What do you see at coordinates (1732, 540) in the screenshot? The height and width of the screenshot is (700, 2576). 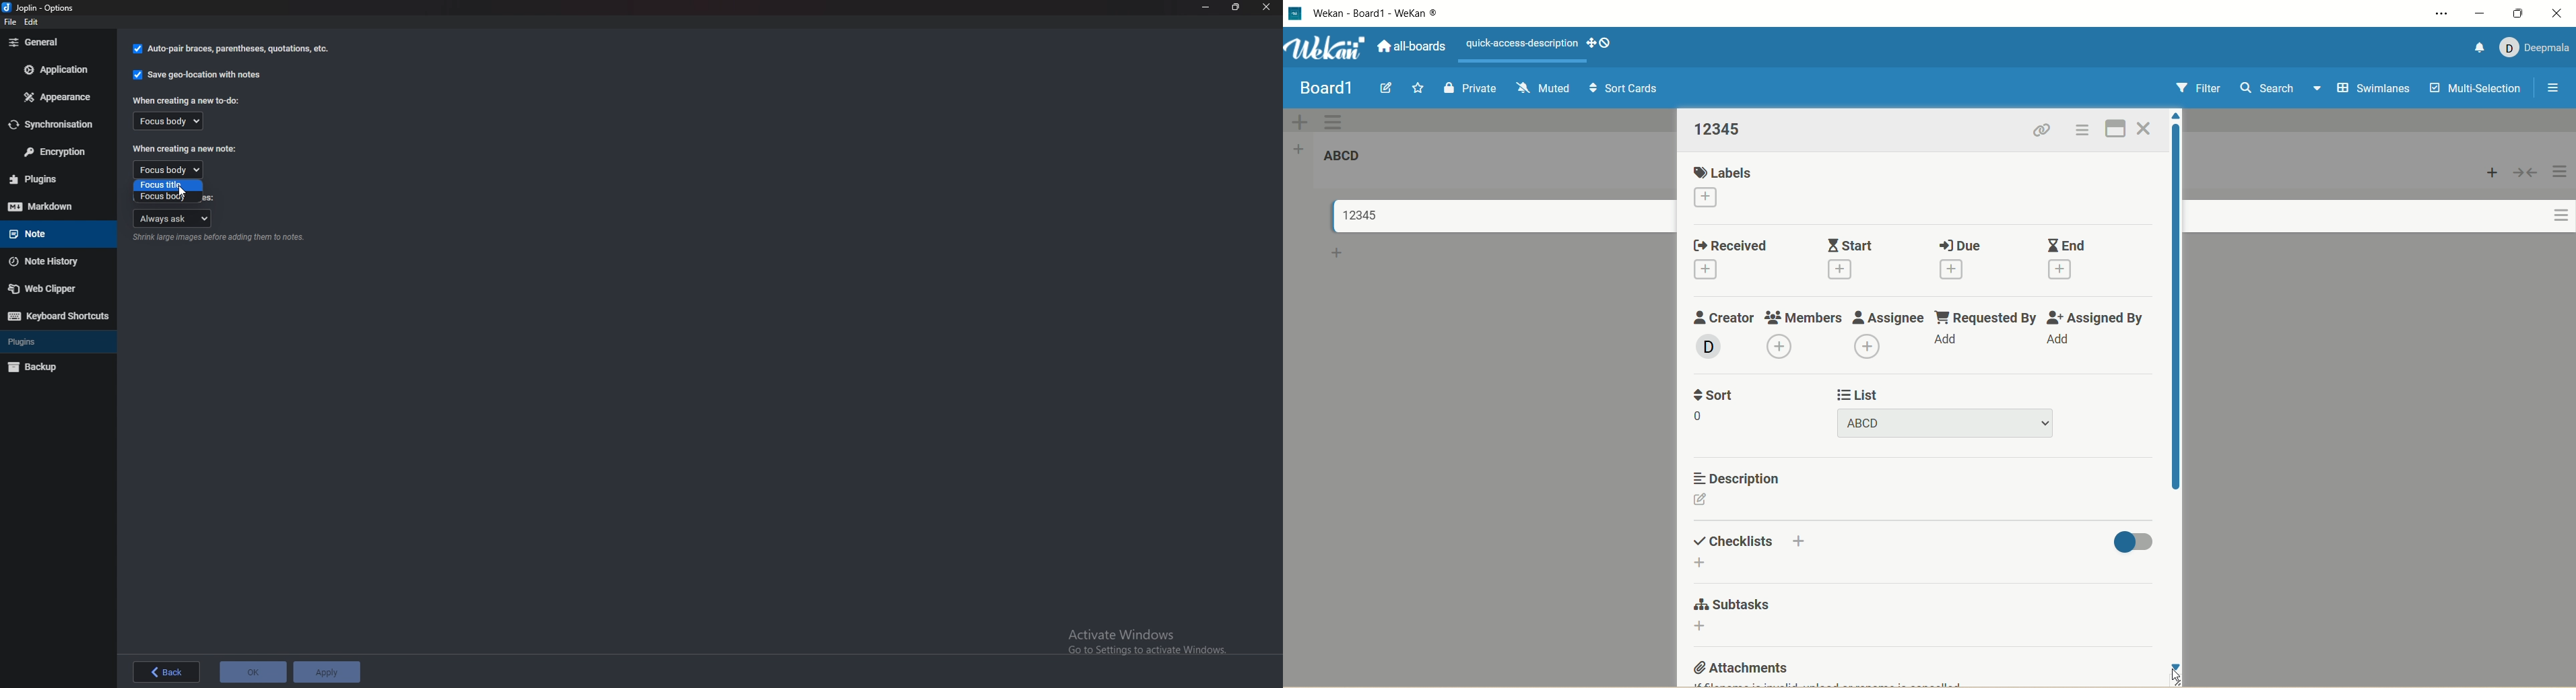 I see `checklist` at bounding box center [1732, 540].